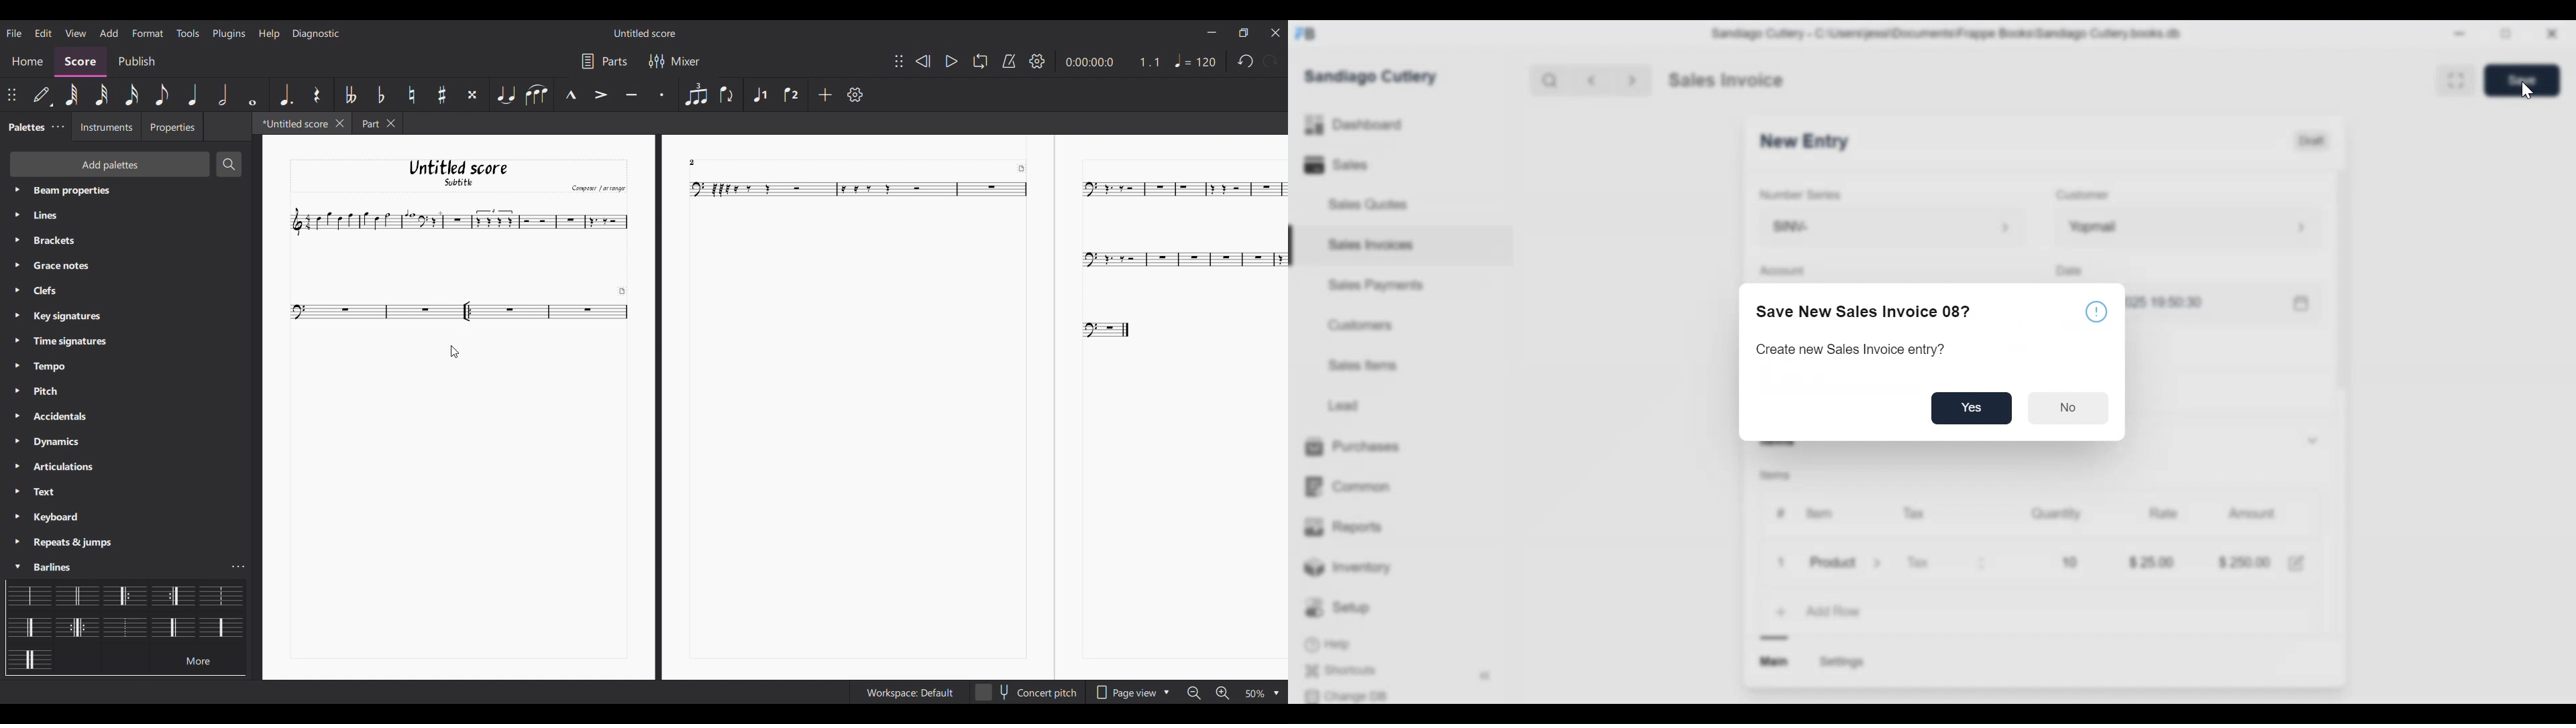 Image resolution: width=2576 pixels, height=728 pixels. Describe the element at coordinates (631, 95) in the screenshot. I see `Tenuto` at that location.